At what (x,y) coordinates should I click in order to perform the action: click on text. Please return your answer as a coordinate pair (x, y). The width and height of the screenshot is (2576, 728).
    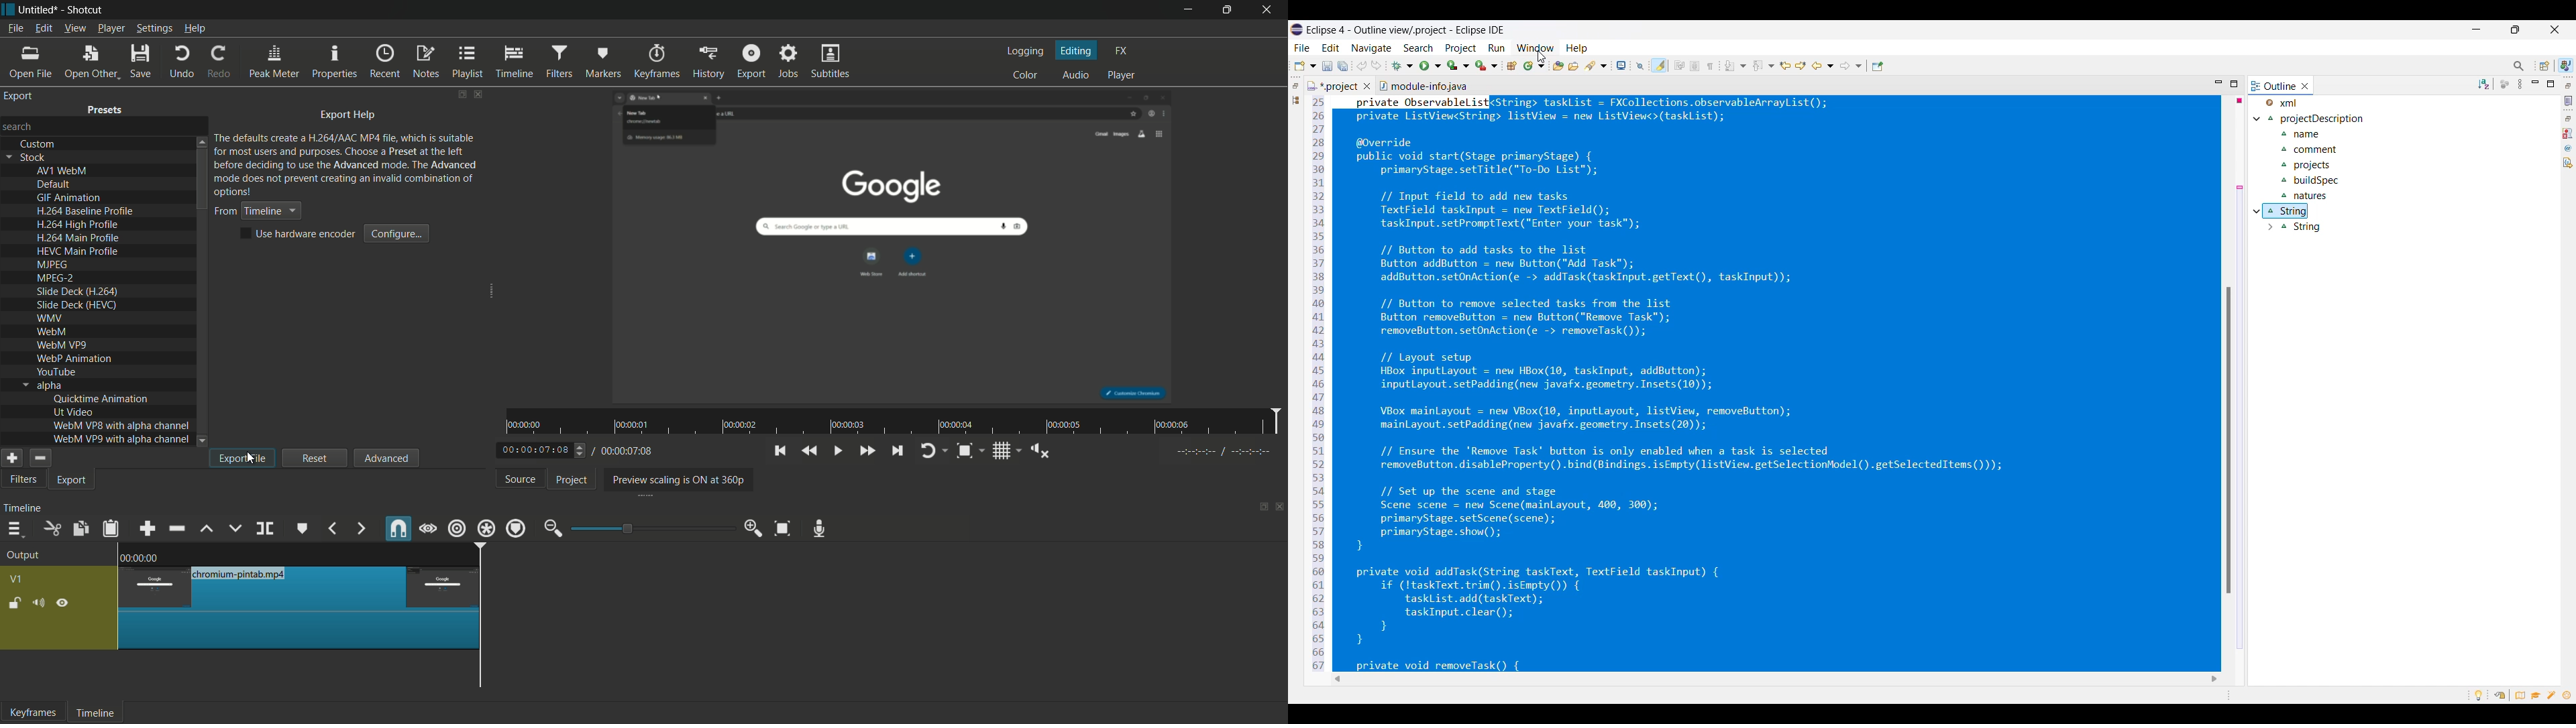
    Looking at the image, I should click on (297, 234).